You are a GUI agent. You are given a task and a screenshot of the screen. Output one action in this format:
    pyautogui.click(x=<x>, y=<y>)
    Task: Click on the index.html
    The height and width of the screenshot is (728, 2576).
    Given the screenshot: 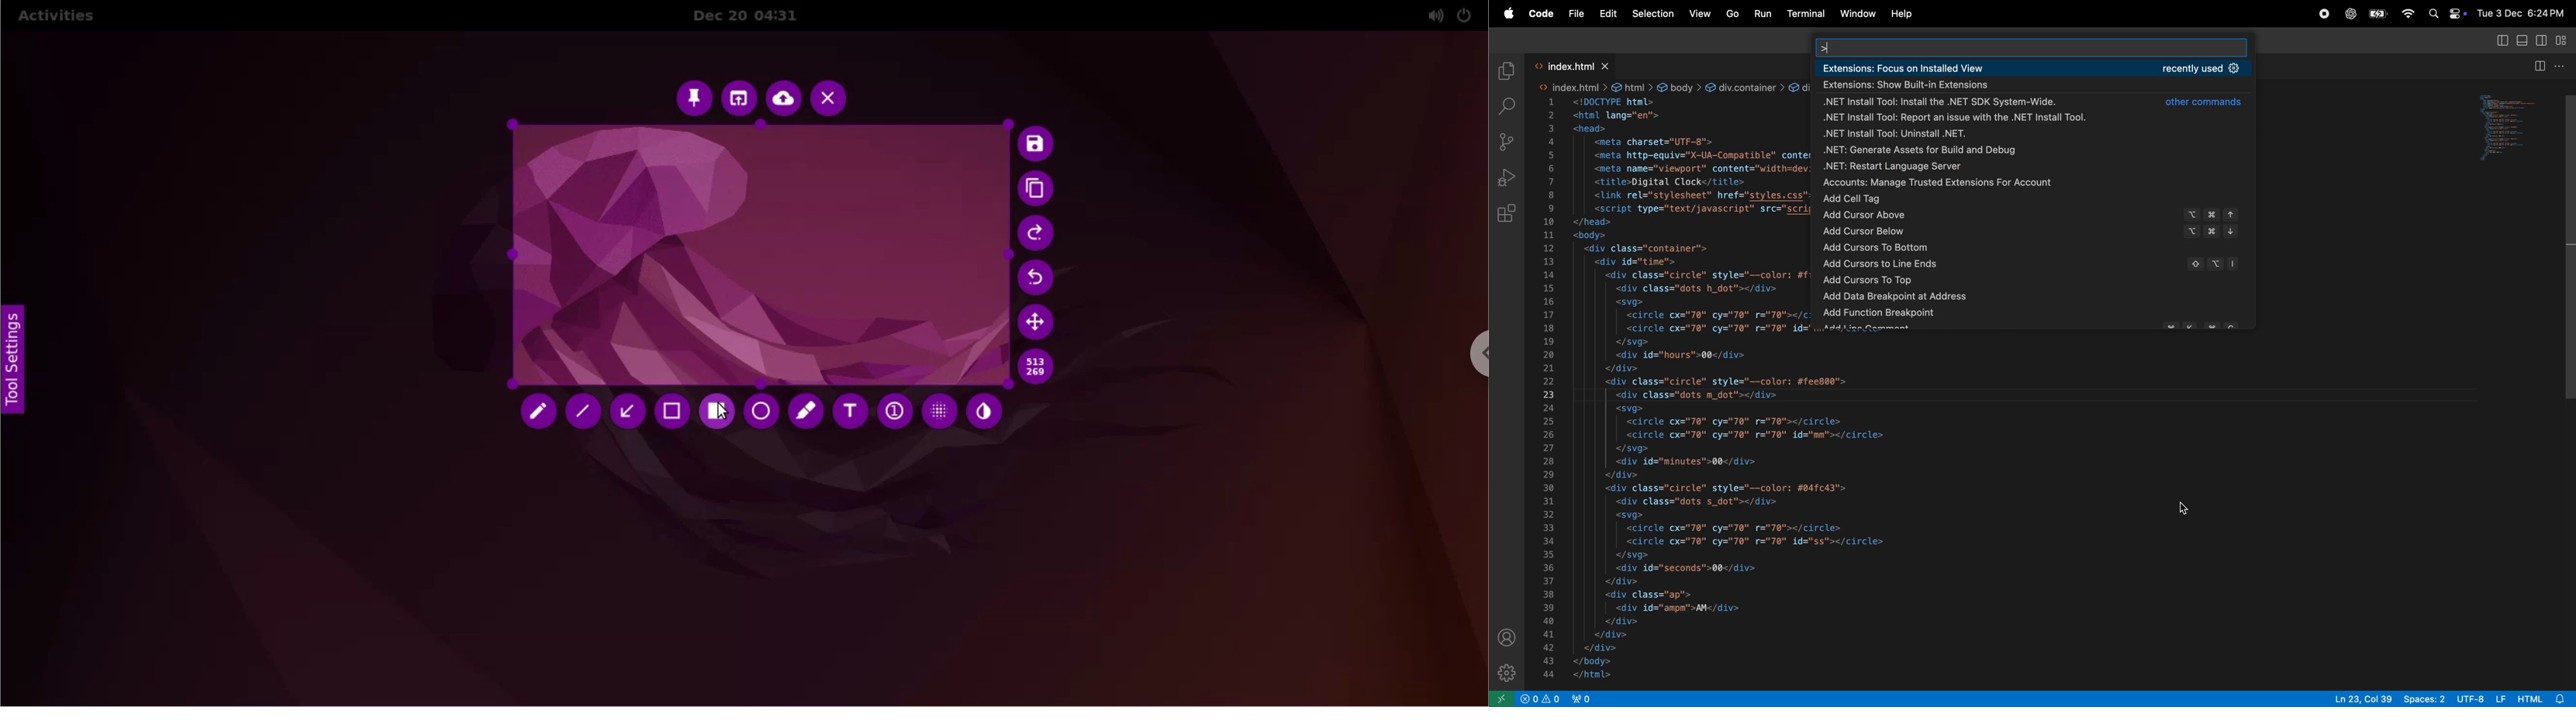 What is the action you would take?
    pyautogui.click(x=1574, y=64)
    